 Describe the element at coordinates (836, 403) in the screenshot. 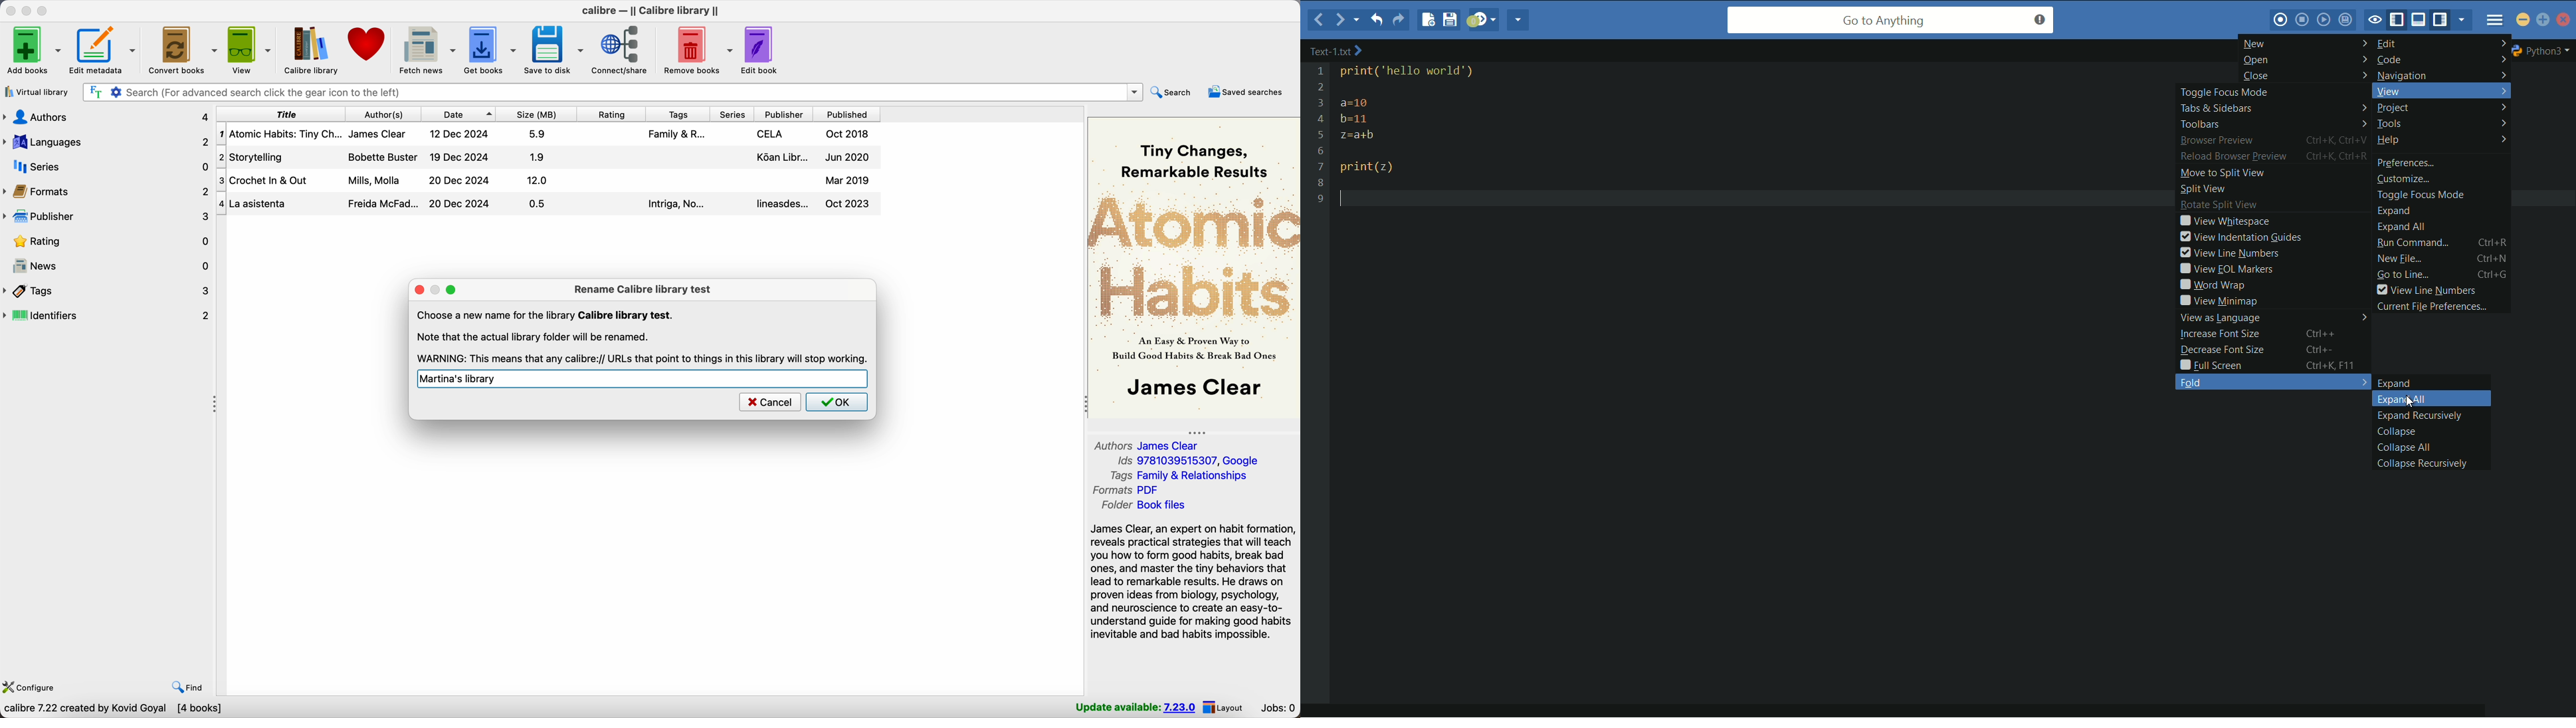

I see `OK` at that location.